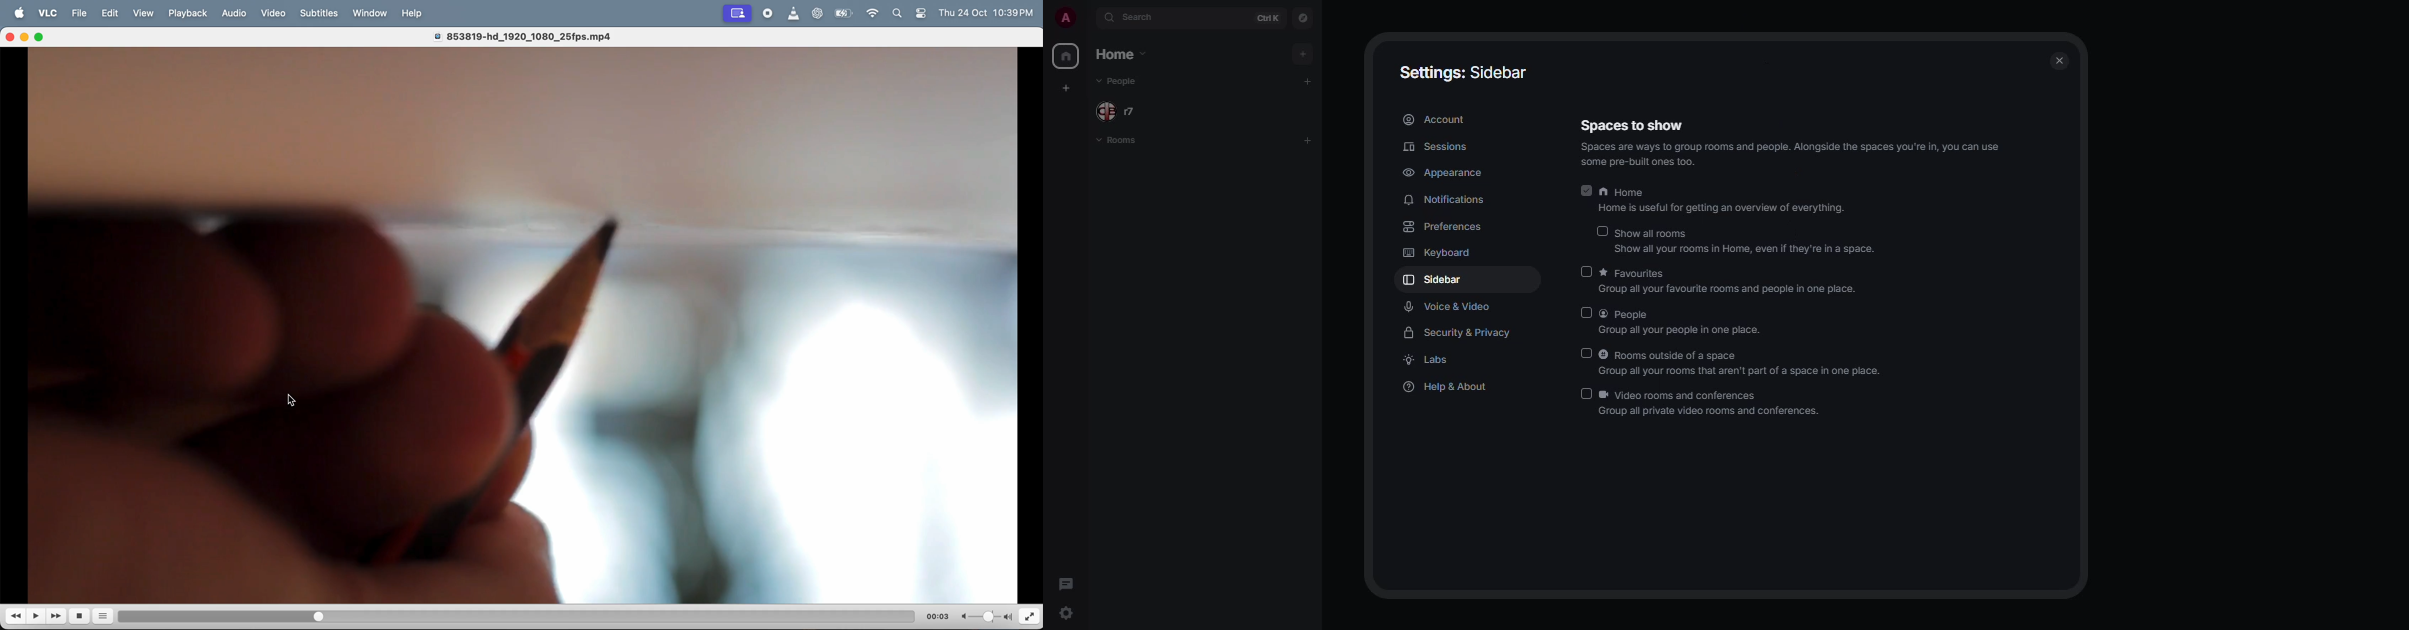 This screenshot has height=644, width=2436. Describe the element at coordinates (2058, 59) in the screenshot. I see `close` at that location.